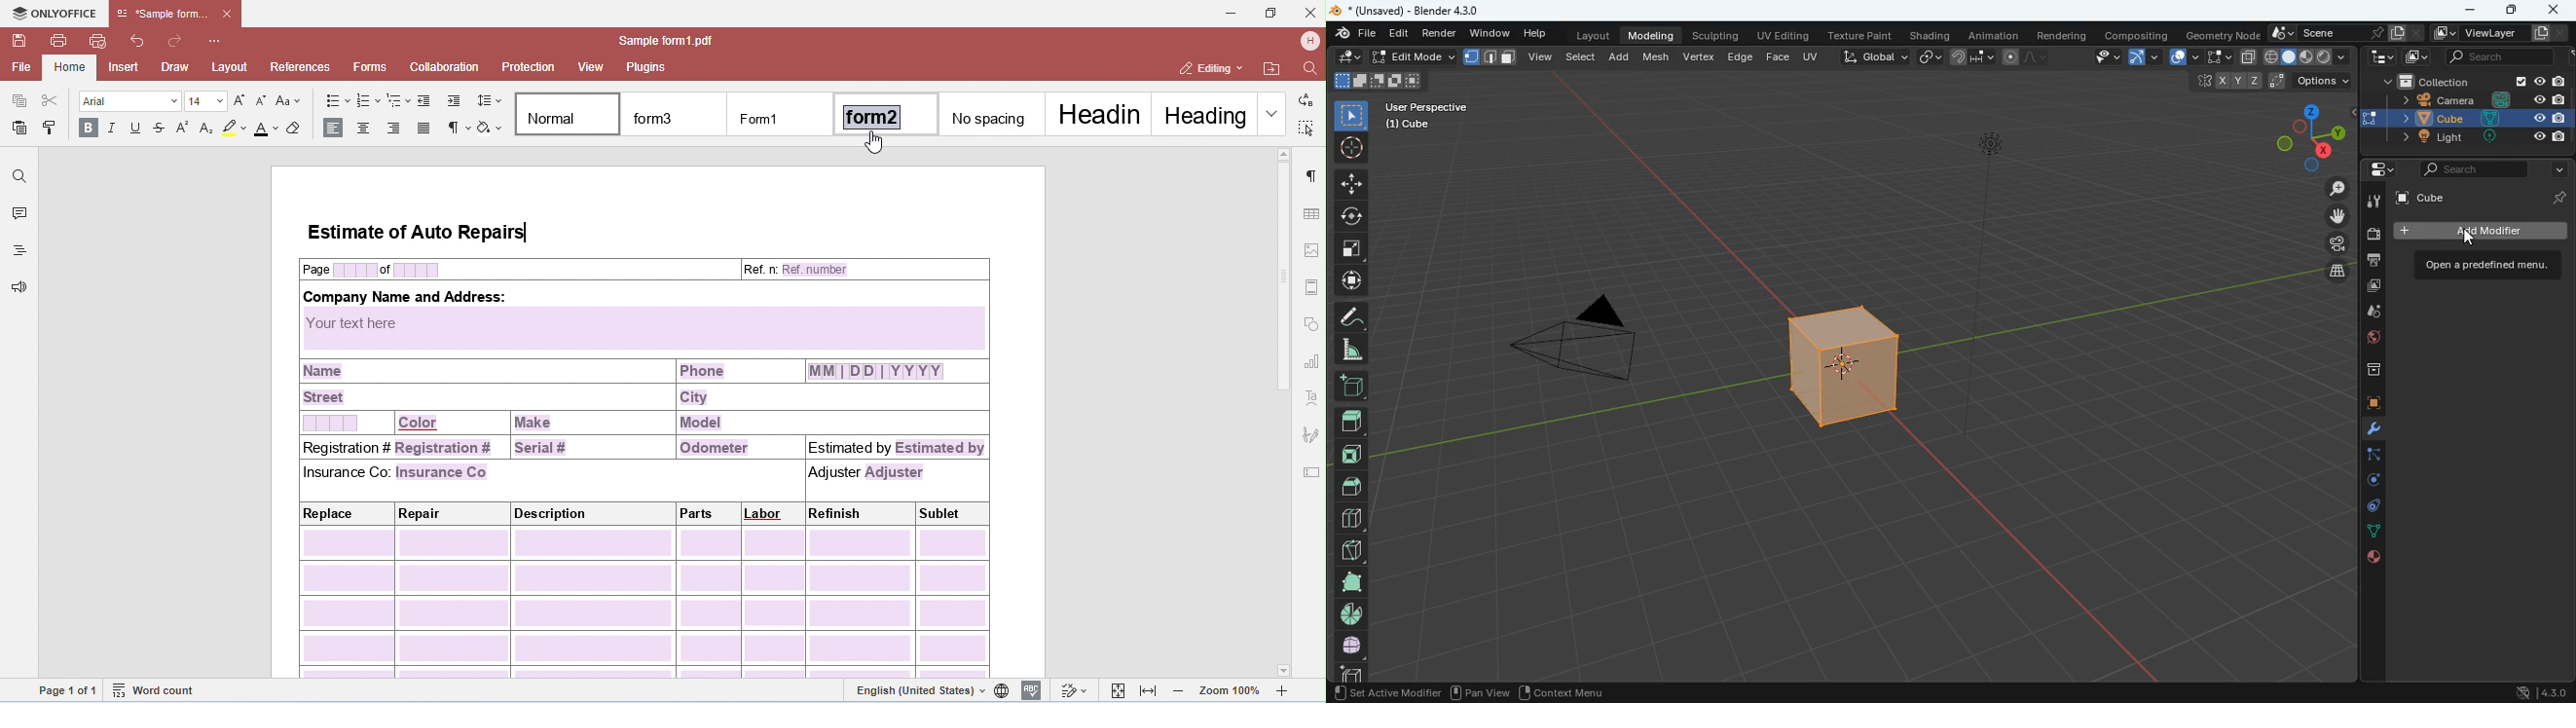 This screenshot has width=2576, height=728. I want to click on region, so click(1424, 695).